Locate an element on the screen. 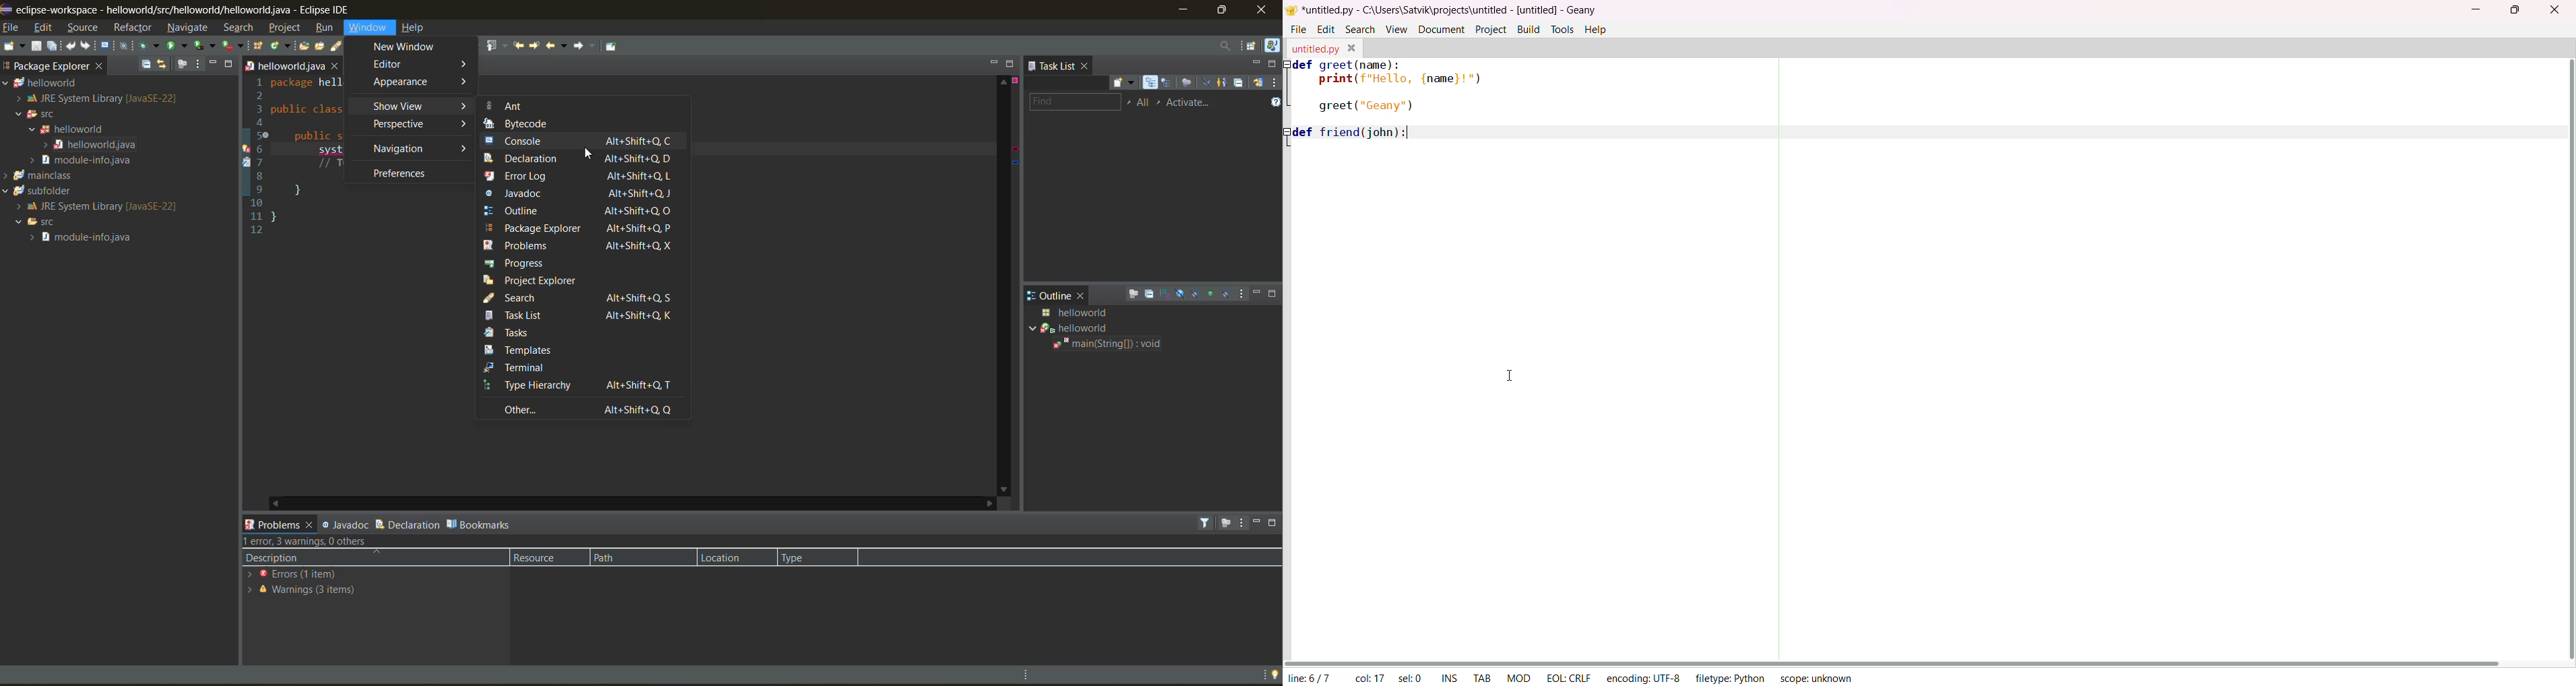 The image size is (2576, 700). select active task is located at coordinates (1160, 102).